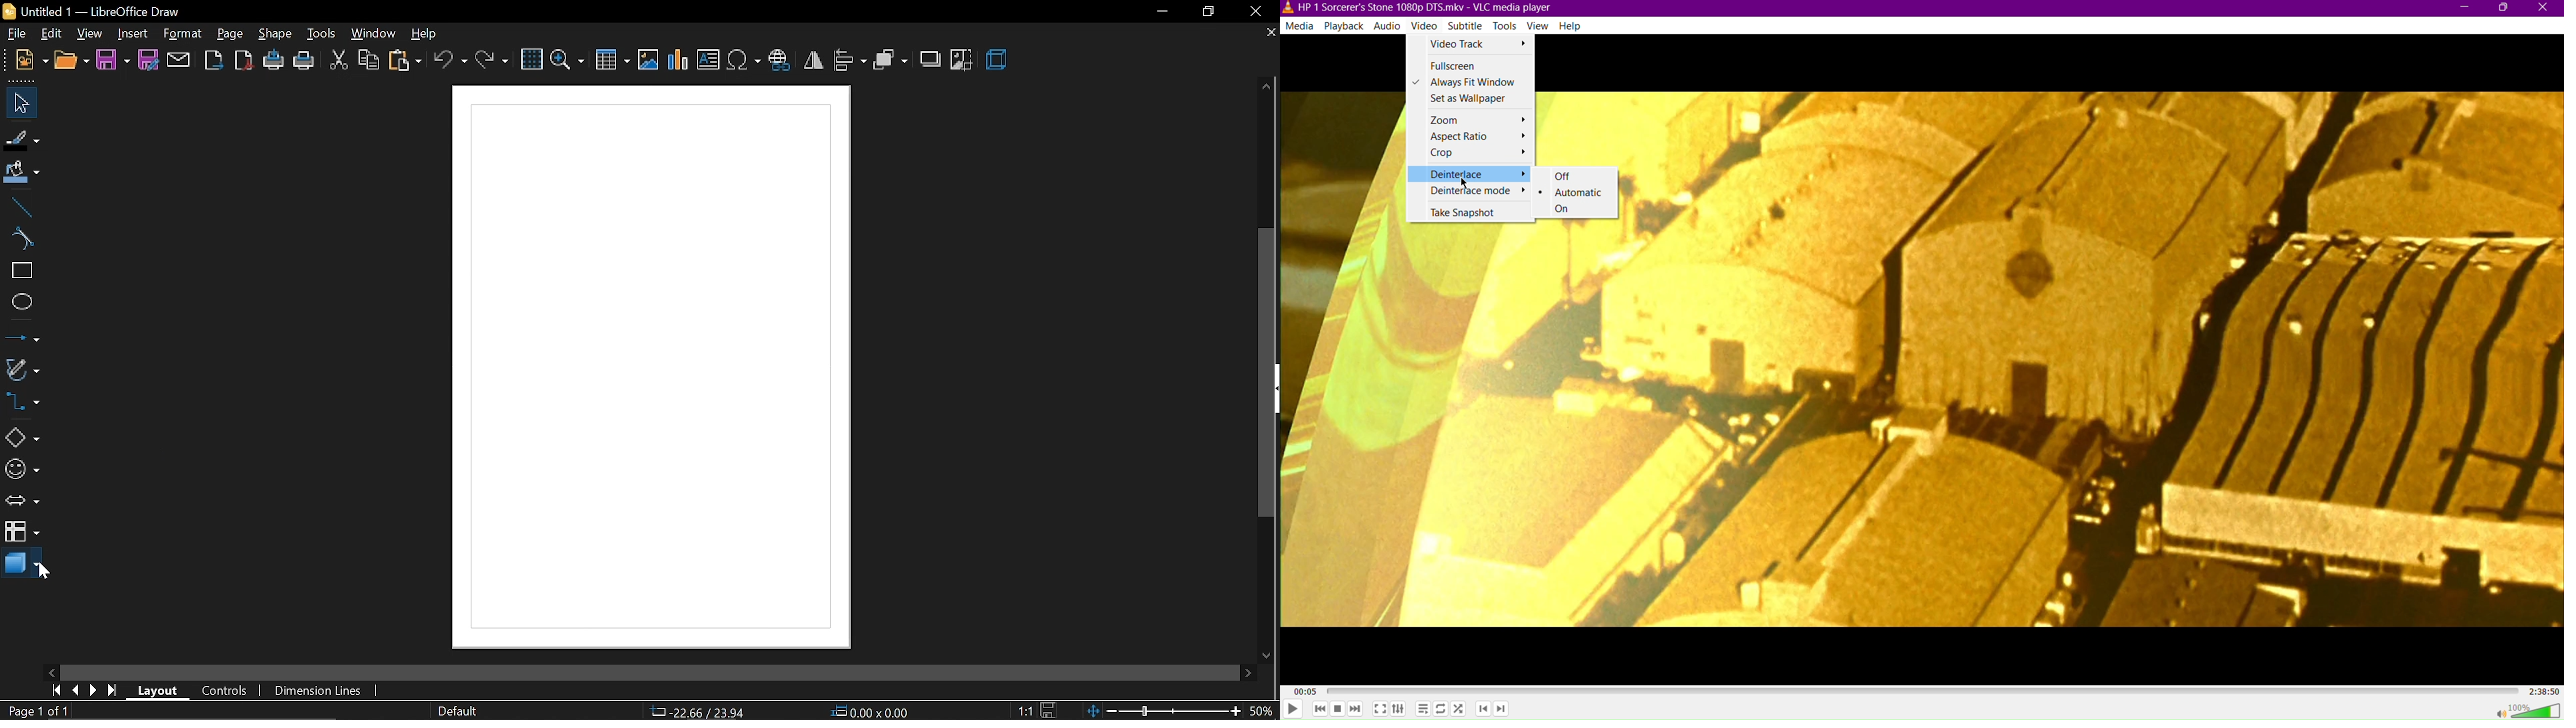 The height and width of the screenshot is (728, 2576). What do you see at coordinates (1577, 209) in the screenshot?
I see `On` at bounding box center [1577, 209].